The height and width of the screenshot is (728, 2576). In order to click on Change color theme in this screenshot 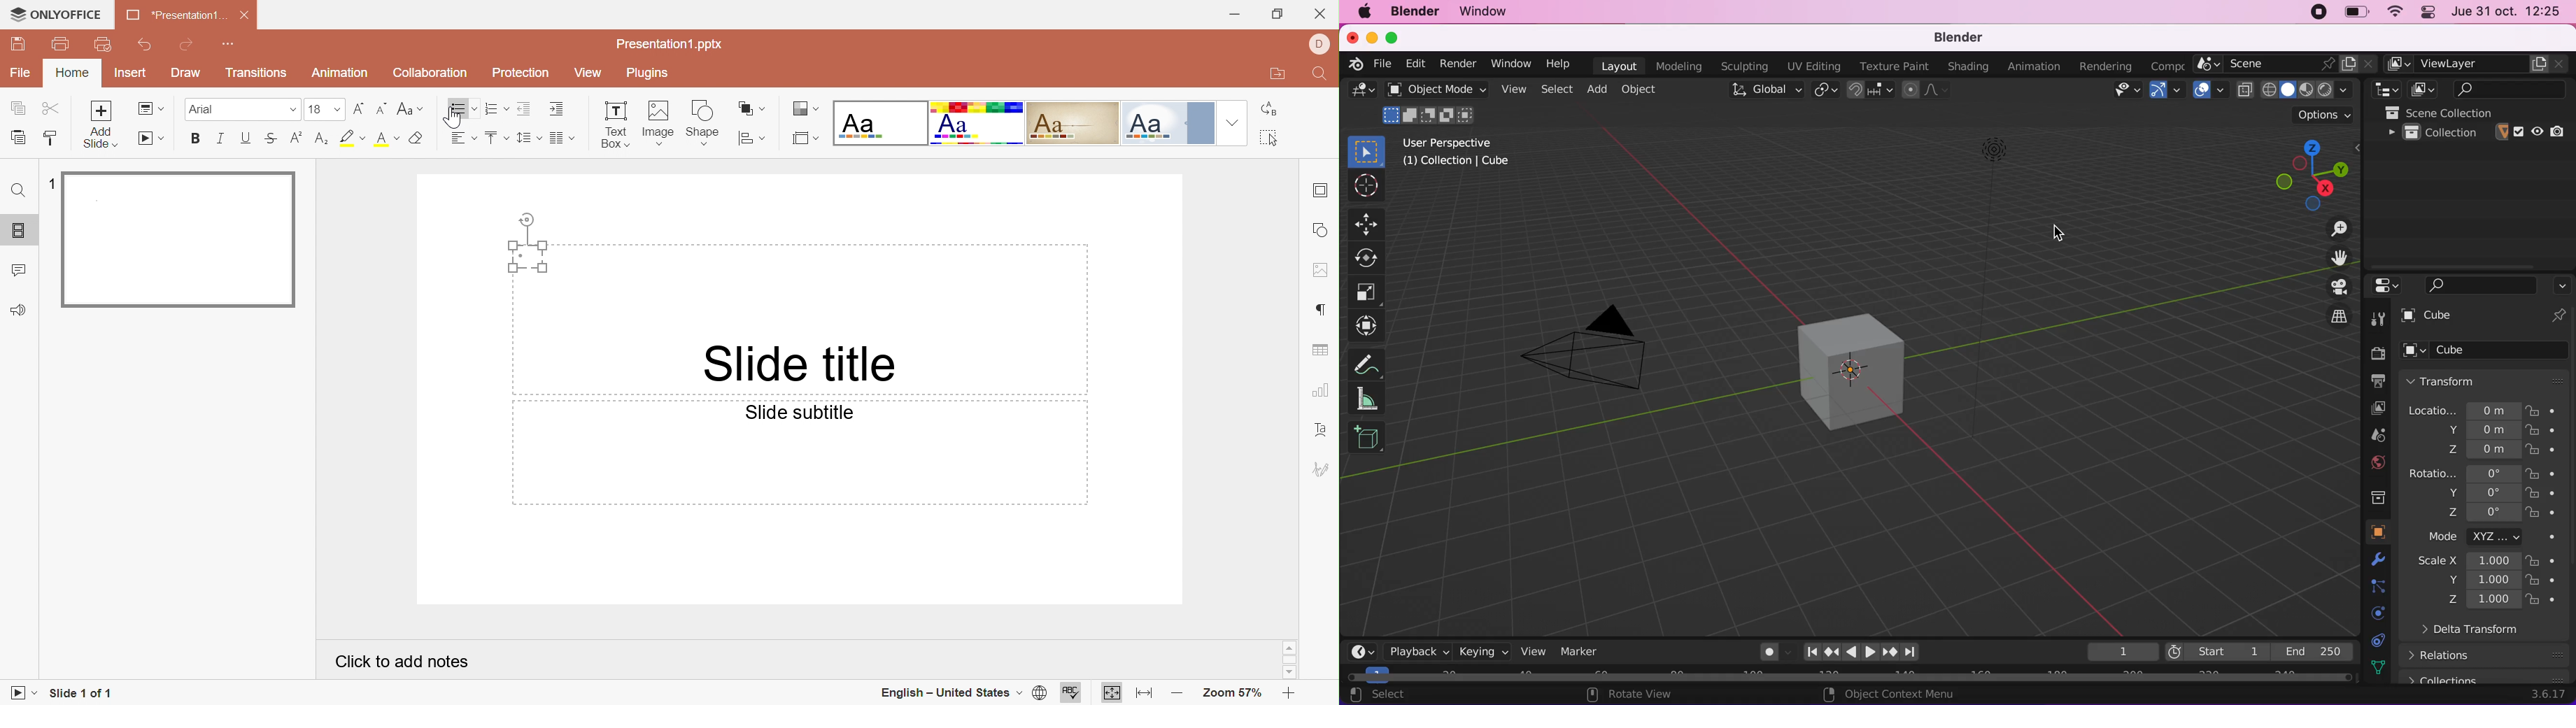, I will do `click(807, 111)`.